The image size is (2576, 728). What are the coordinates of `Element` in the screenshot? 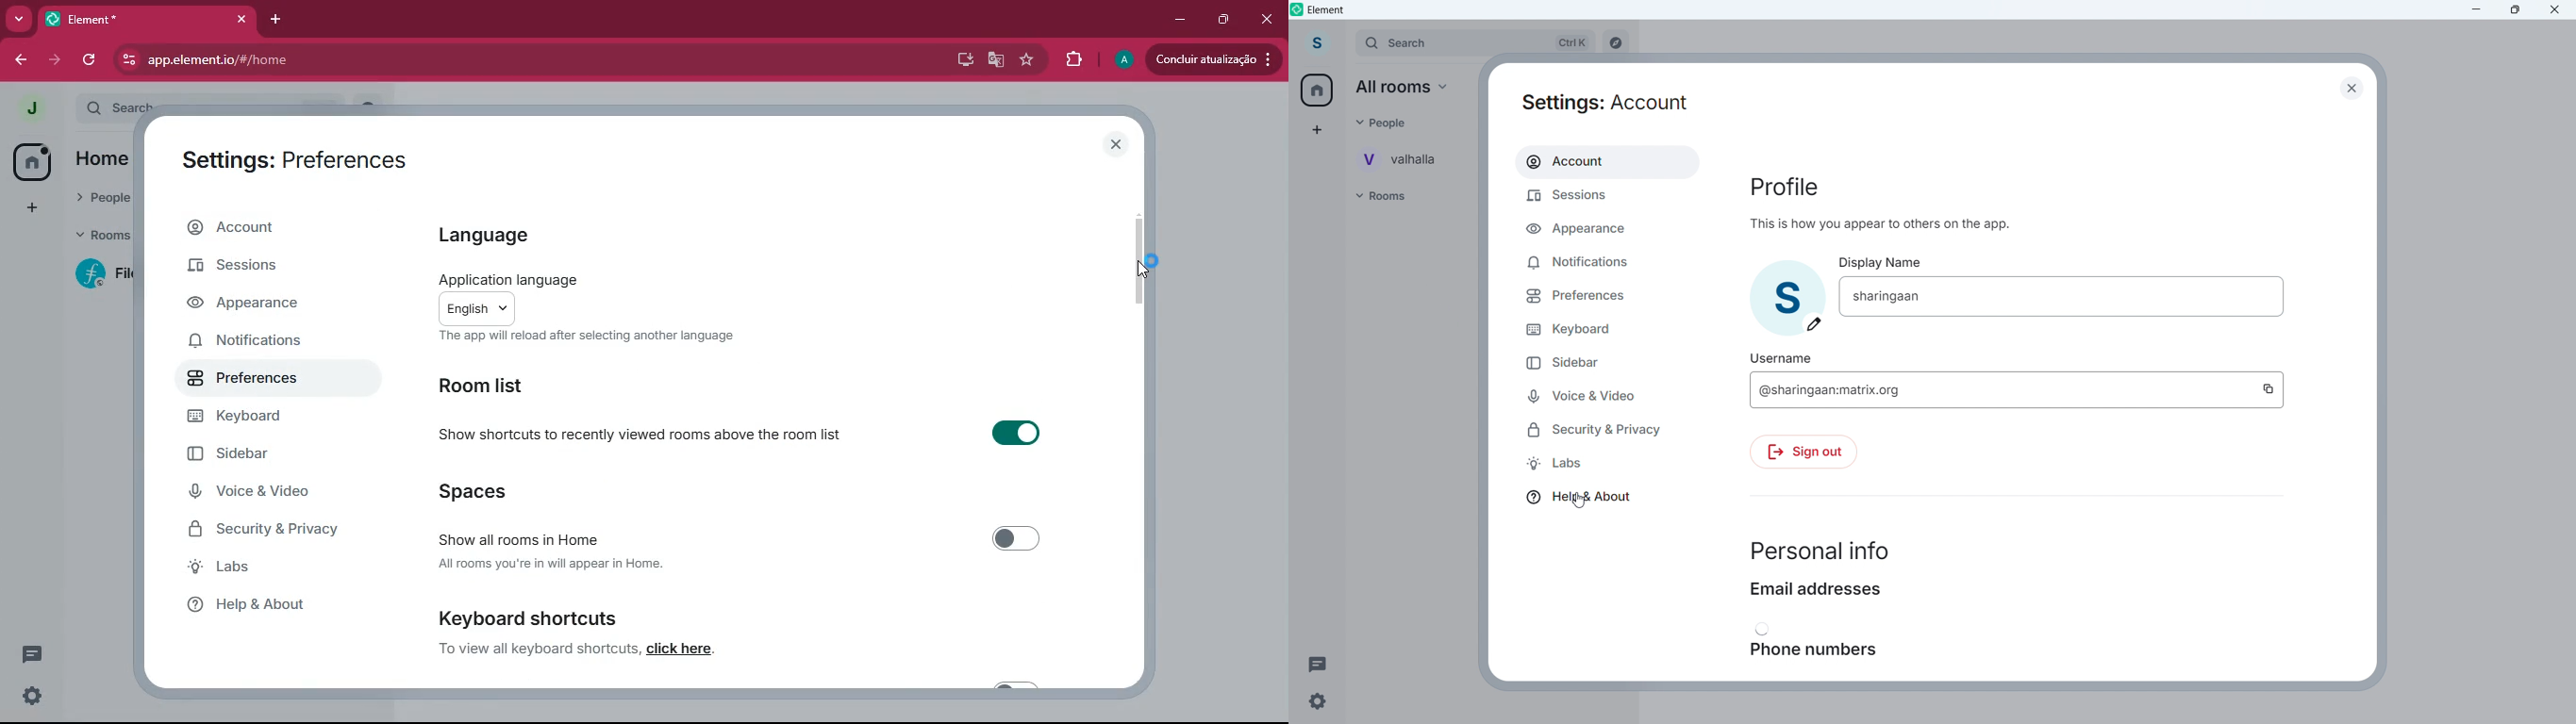 It's located at (1327, 10).